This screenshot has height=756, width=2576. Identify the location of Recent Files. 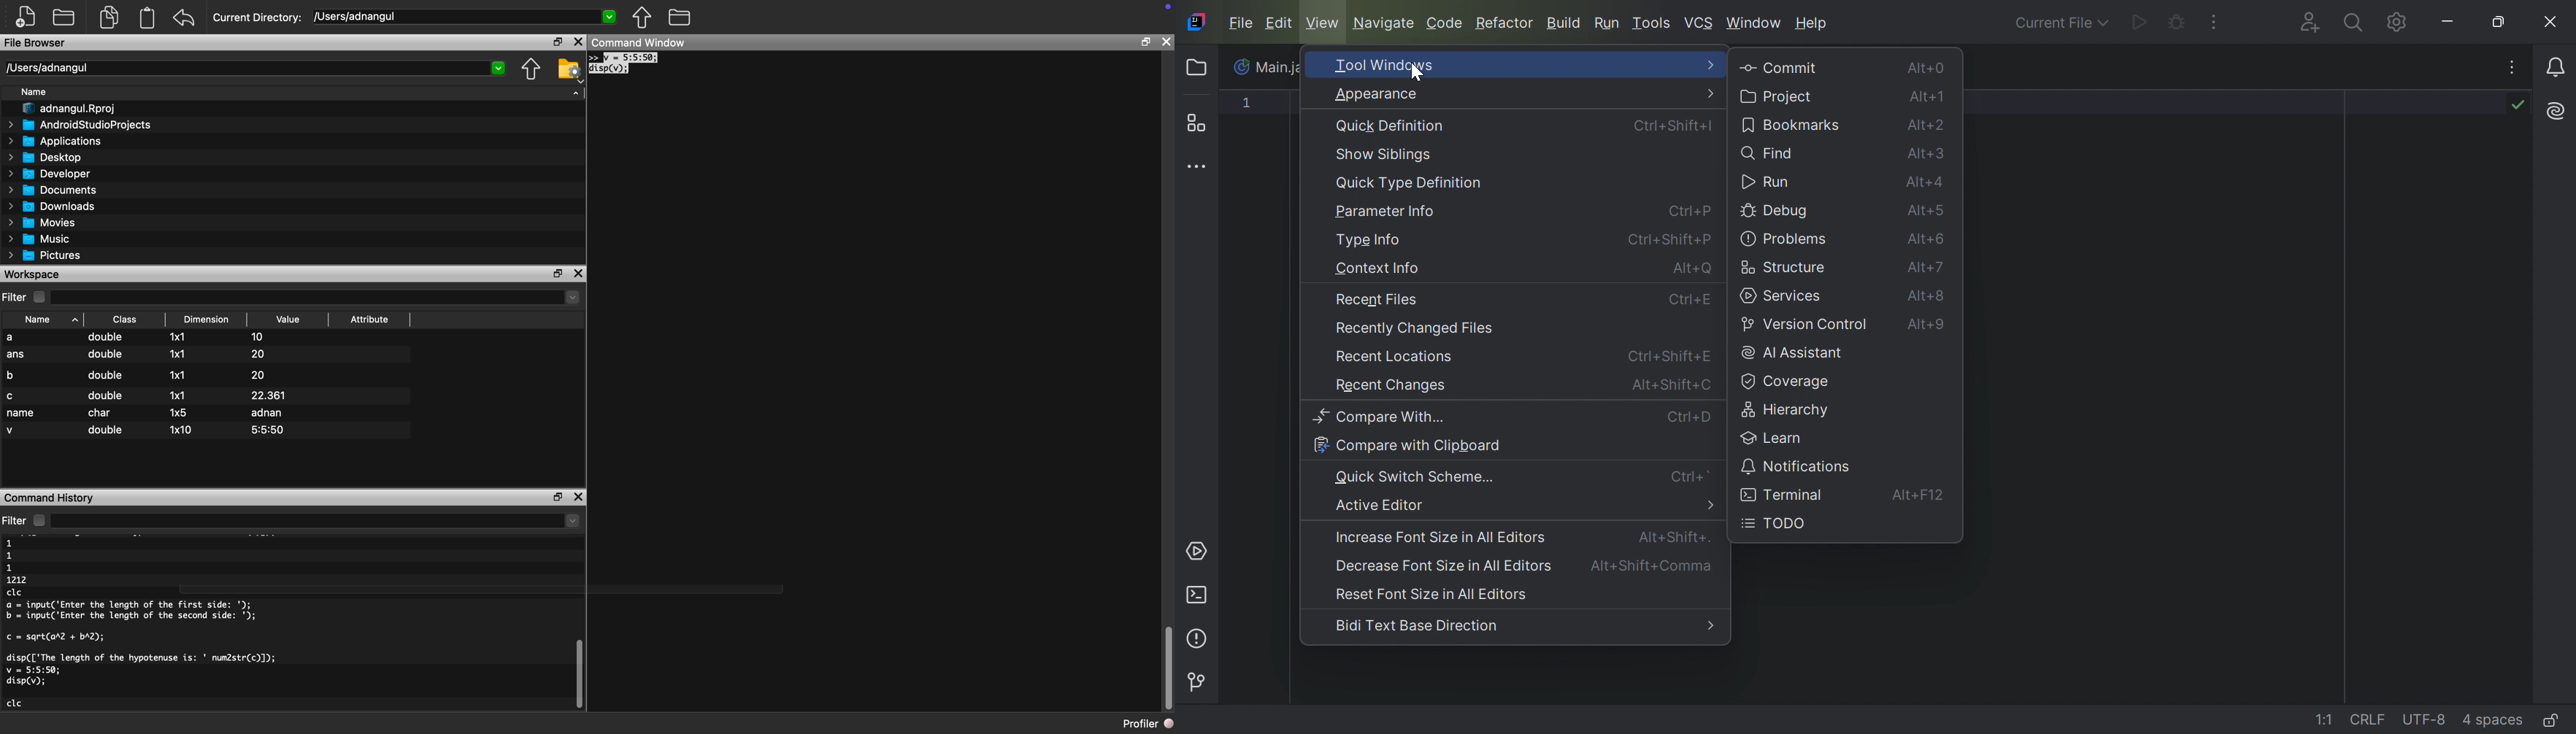
(1376, 300).